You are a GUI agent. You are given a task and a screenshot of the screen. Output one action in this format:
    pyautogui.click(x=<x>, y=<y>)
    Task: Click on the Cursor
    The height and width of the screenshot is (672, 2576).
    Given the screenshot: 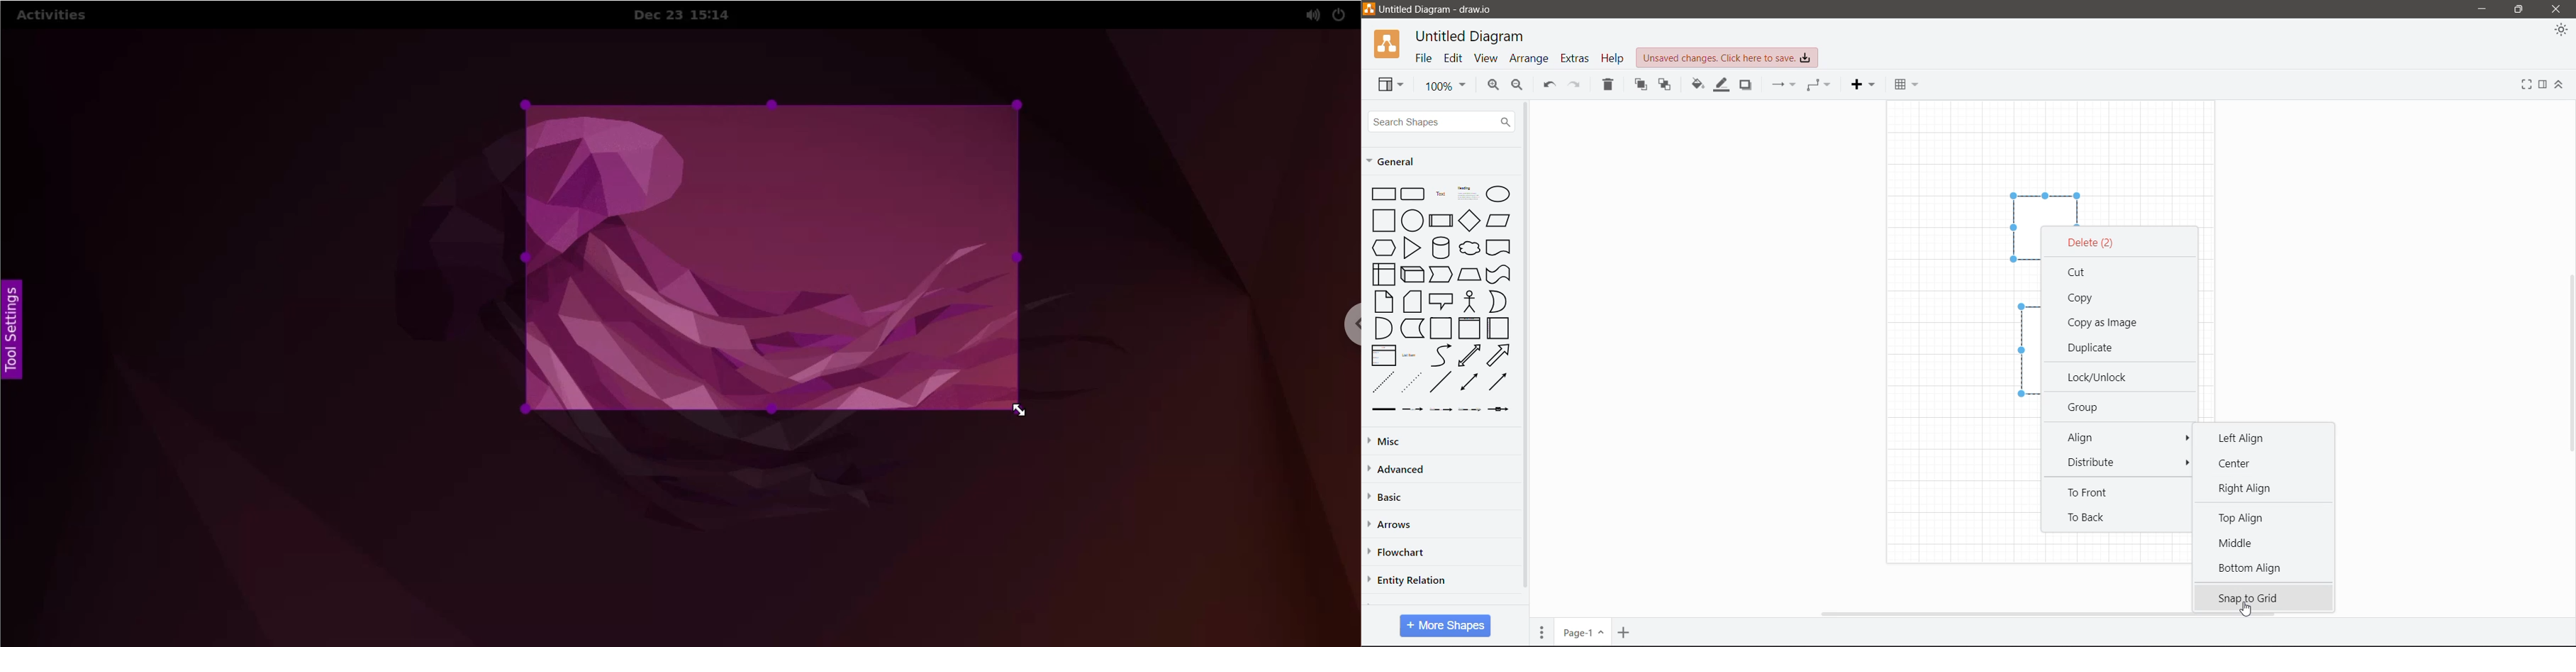 What is the action you would take?
    pyautogui.click(x=2247, y=609)
    